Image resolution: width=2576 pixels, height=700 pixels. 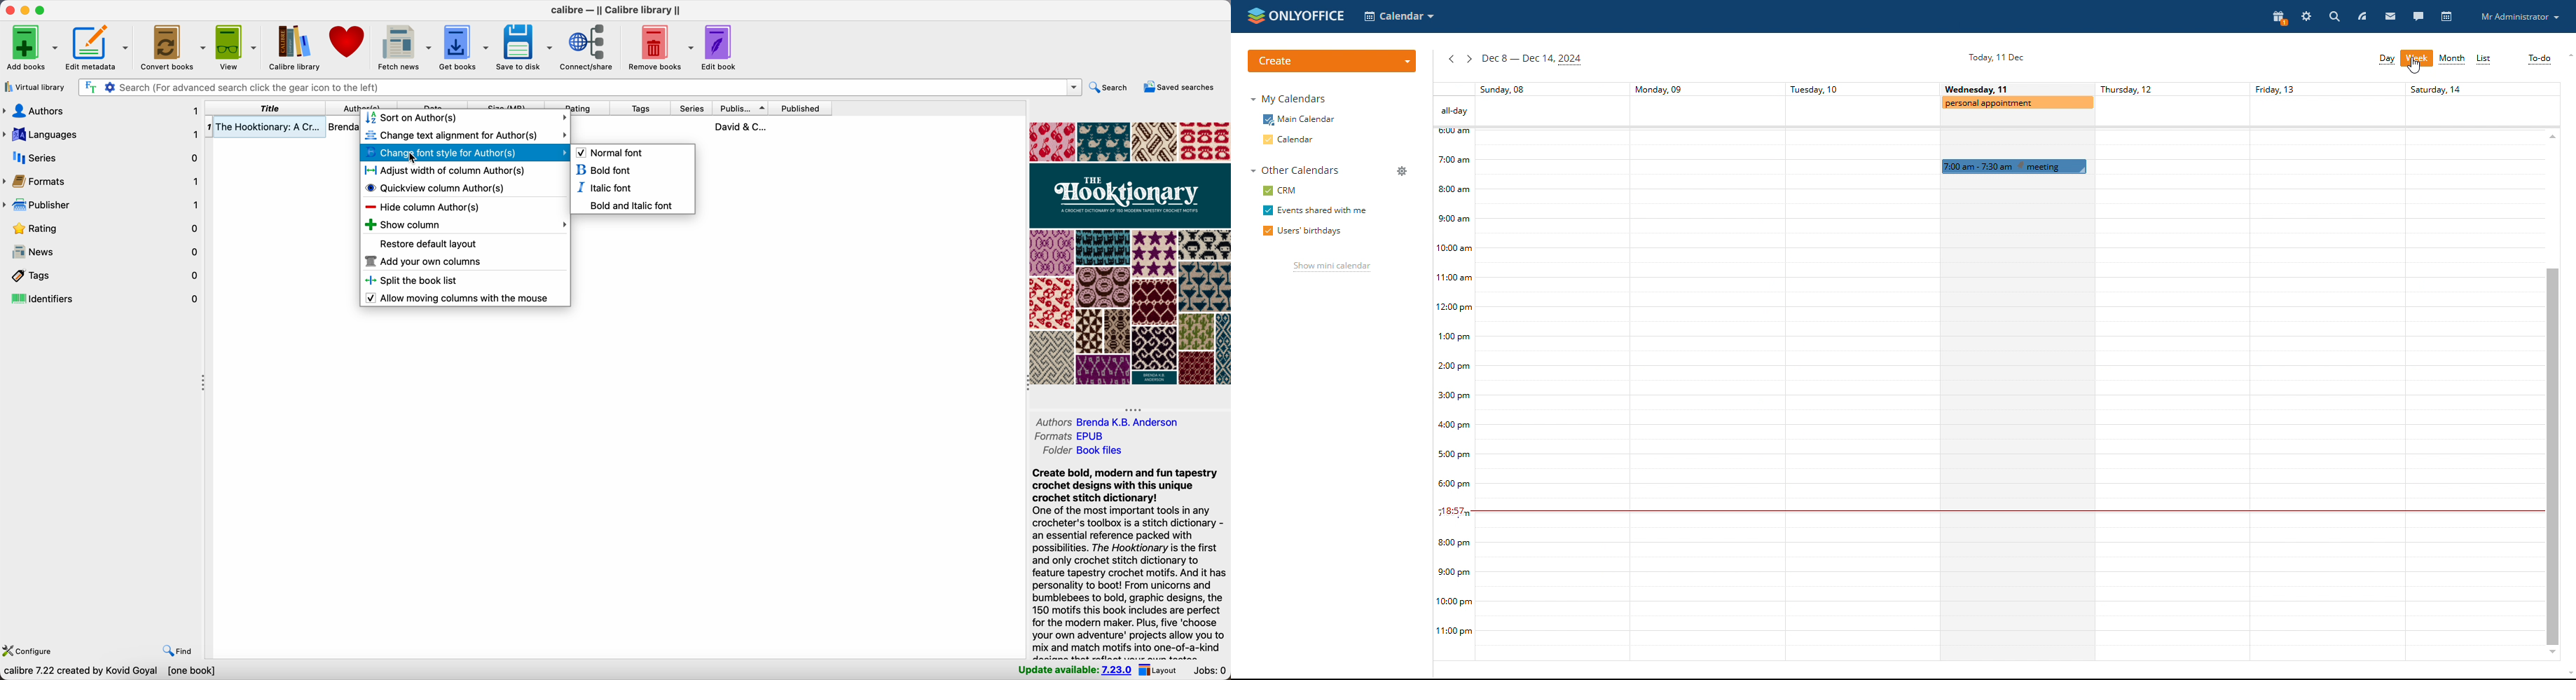 What do you see at coordinates (1082, 450) in the screenshot?
I see `folder` at bounding box center [1082, 450].